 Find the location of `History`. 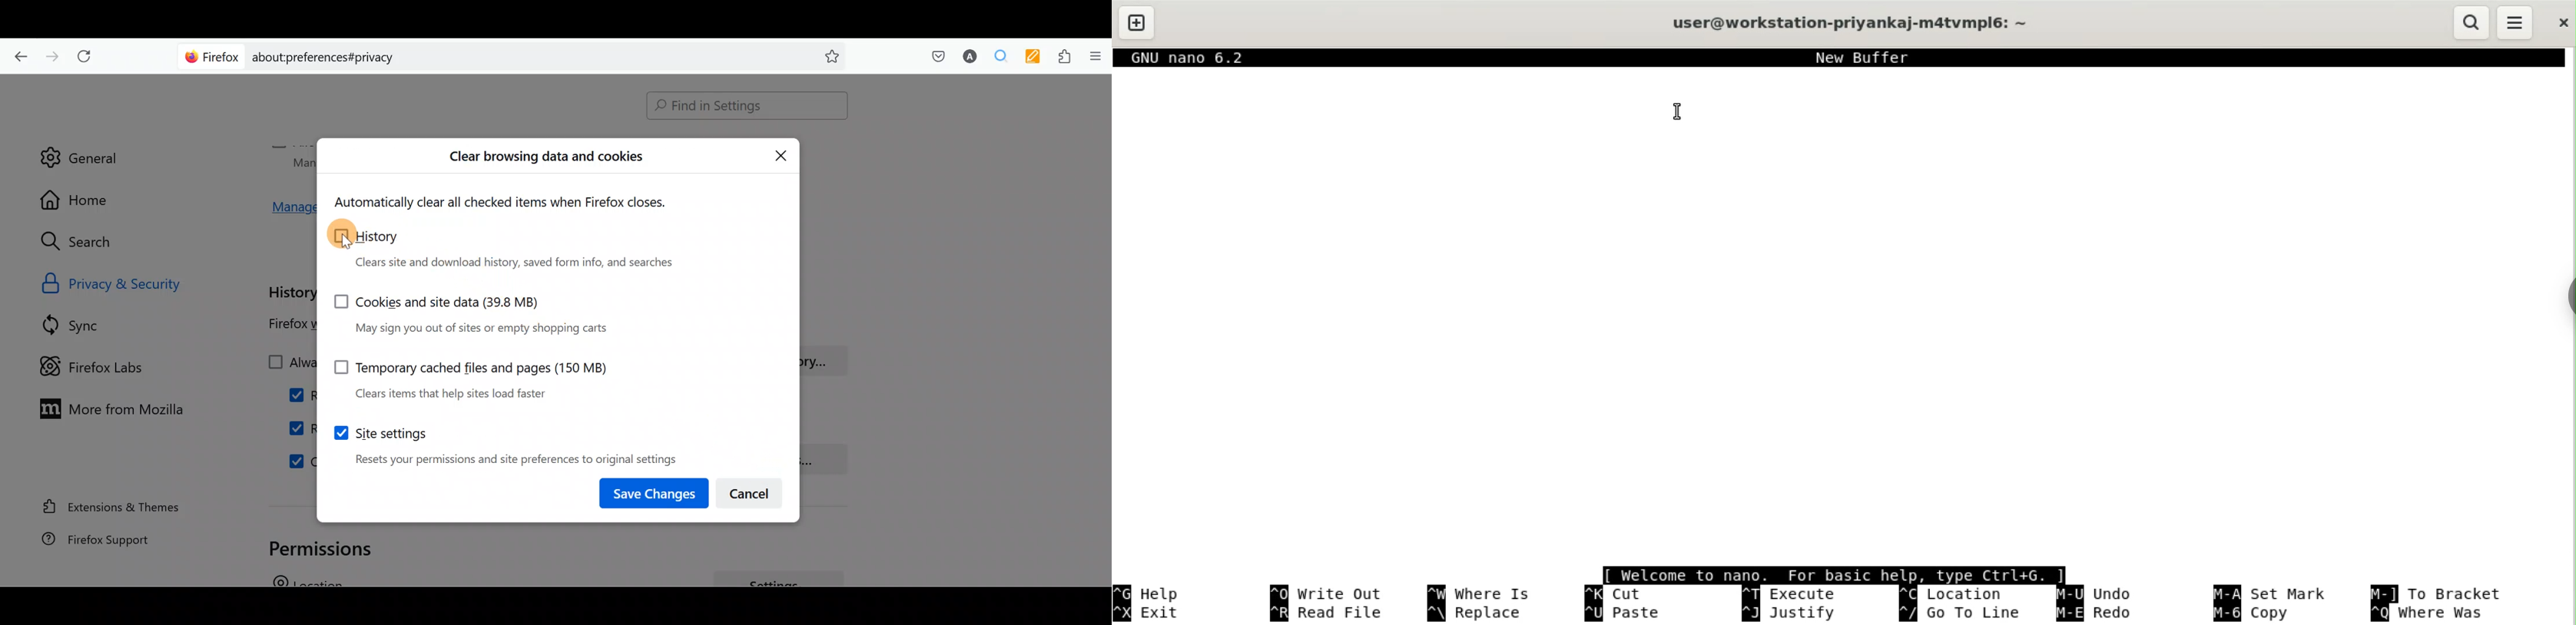

History is located at coordinates (514, 248).